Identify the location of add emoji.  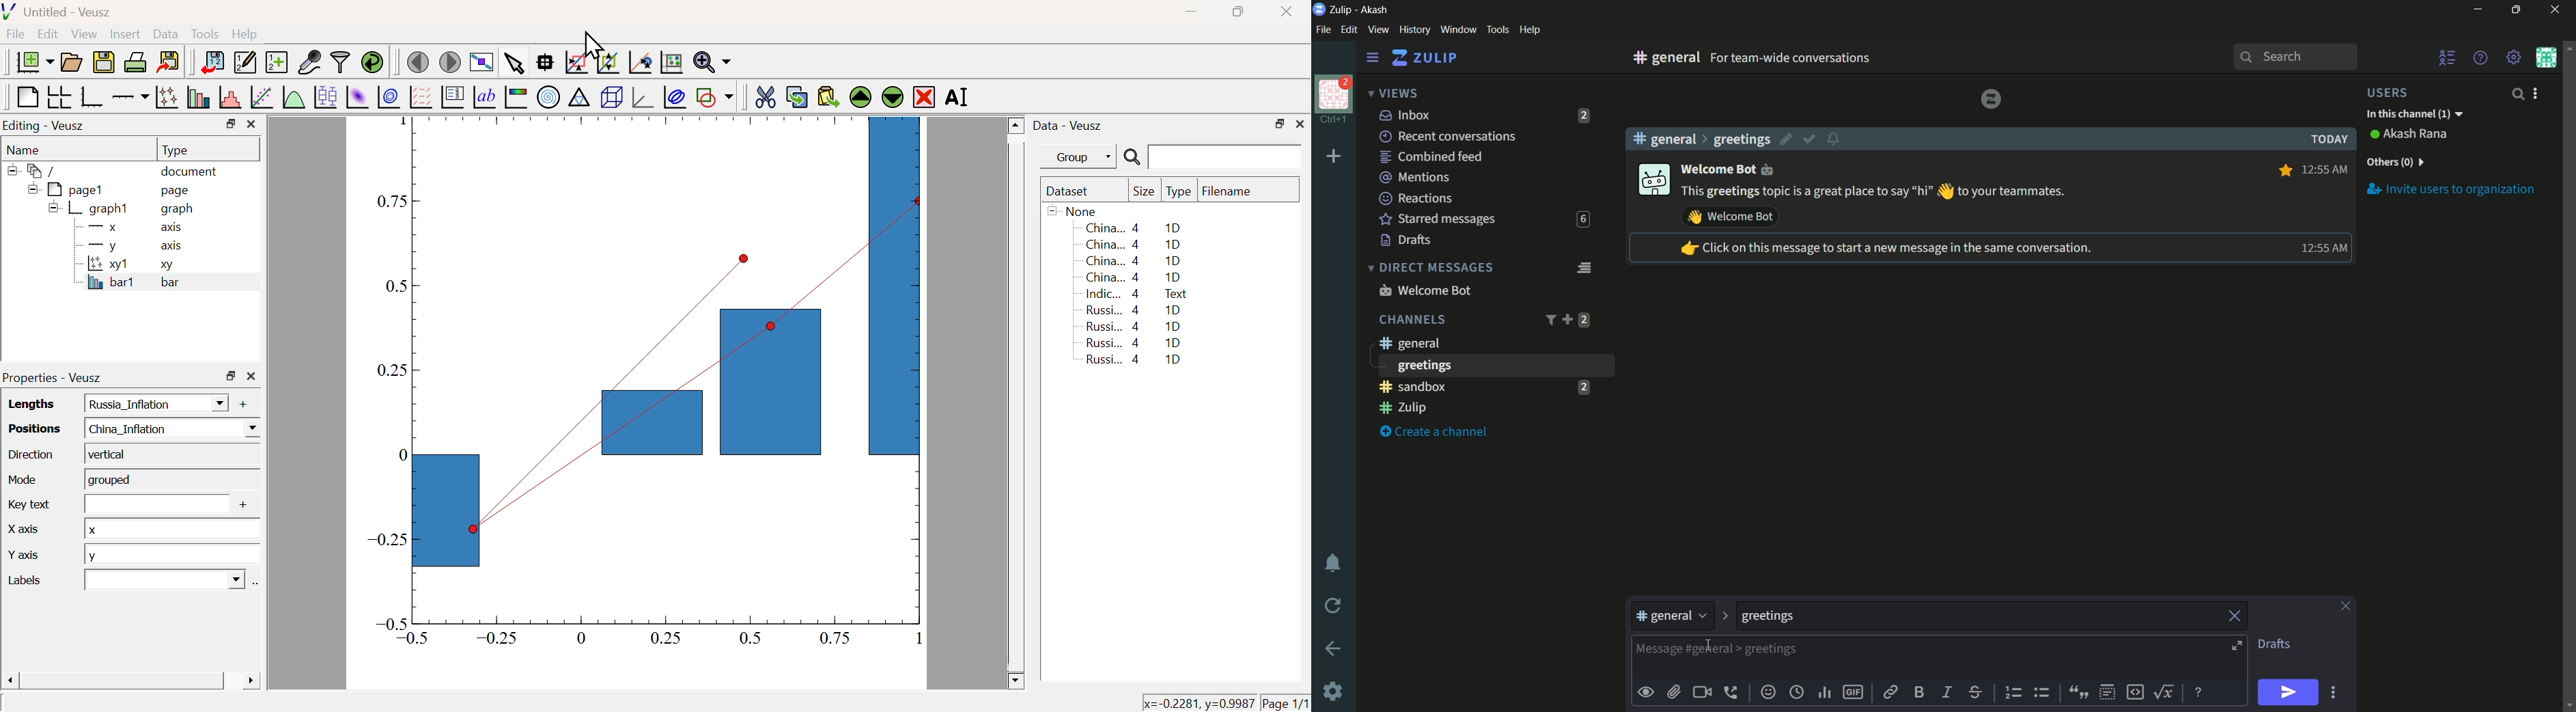
(1768, 692).